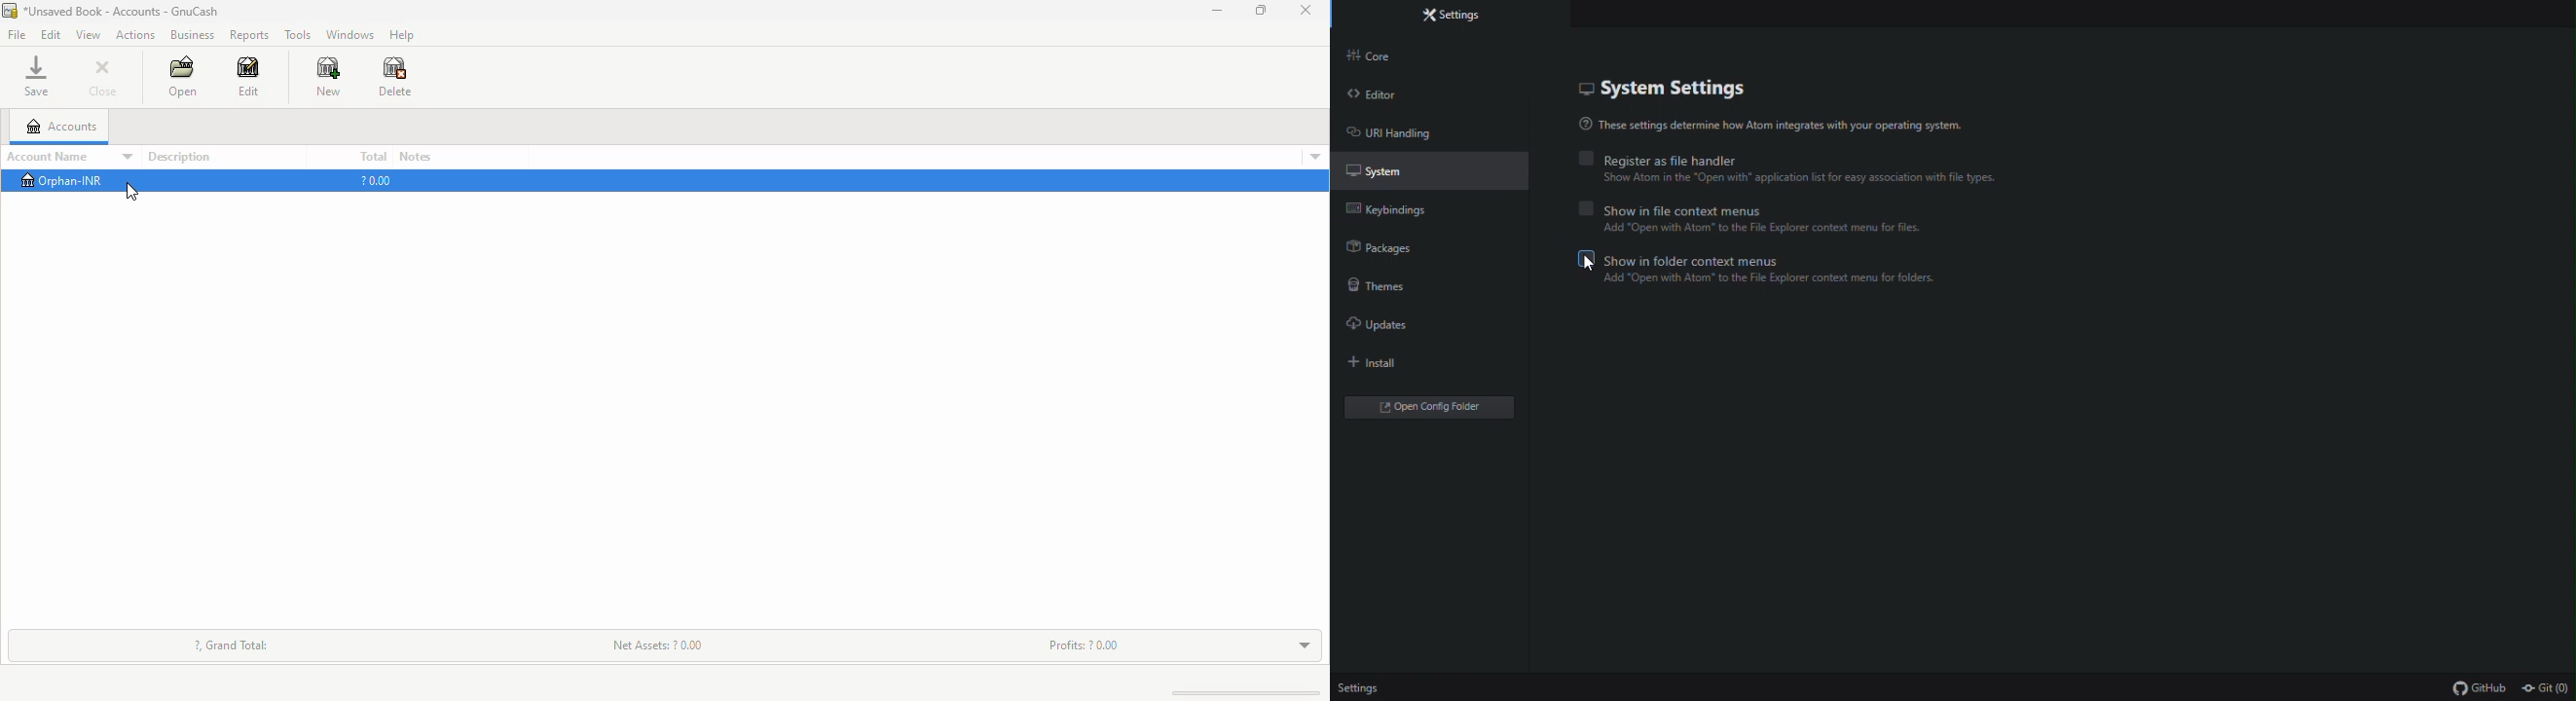  I want to click on edit, so click(247, 77).